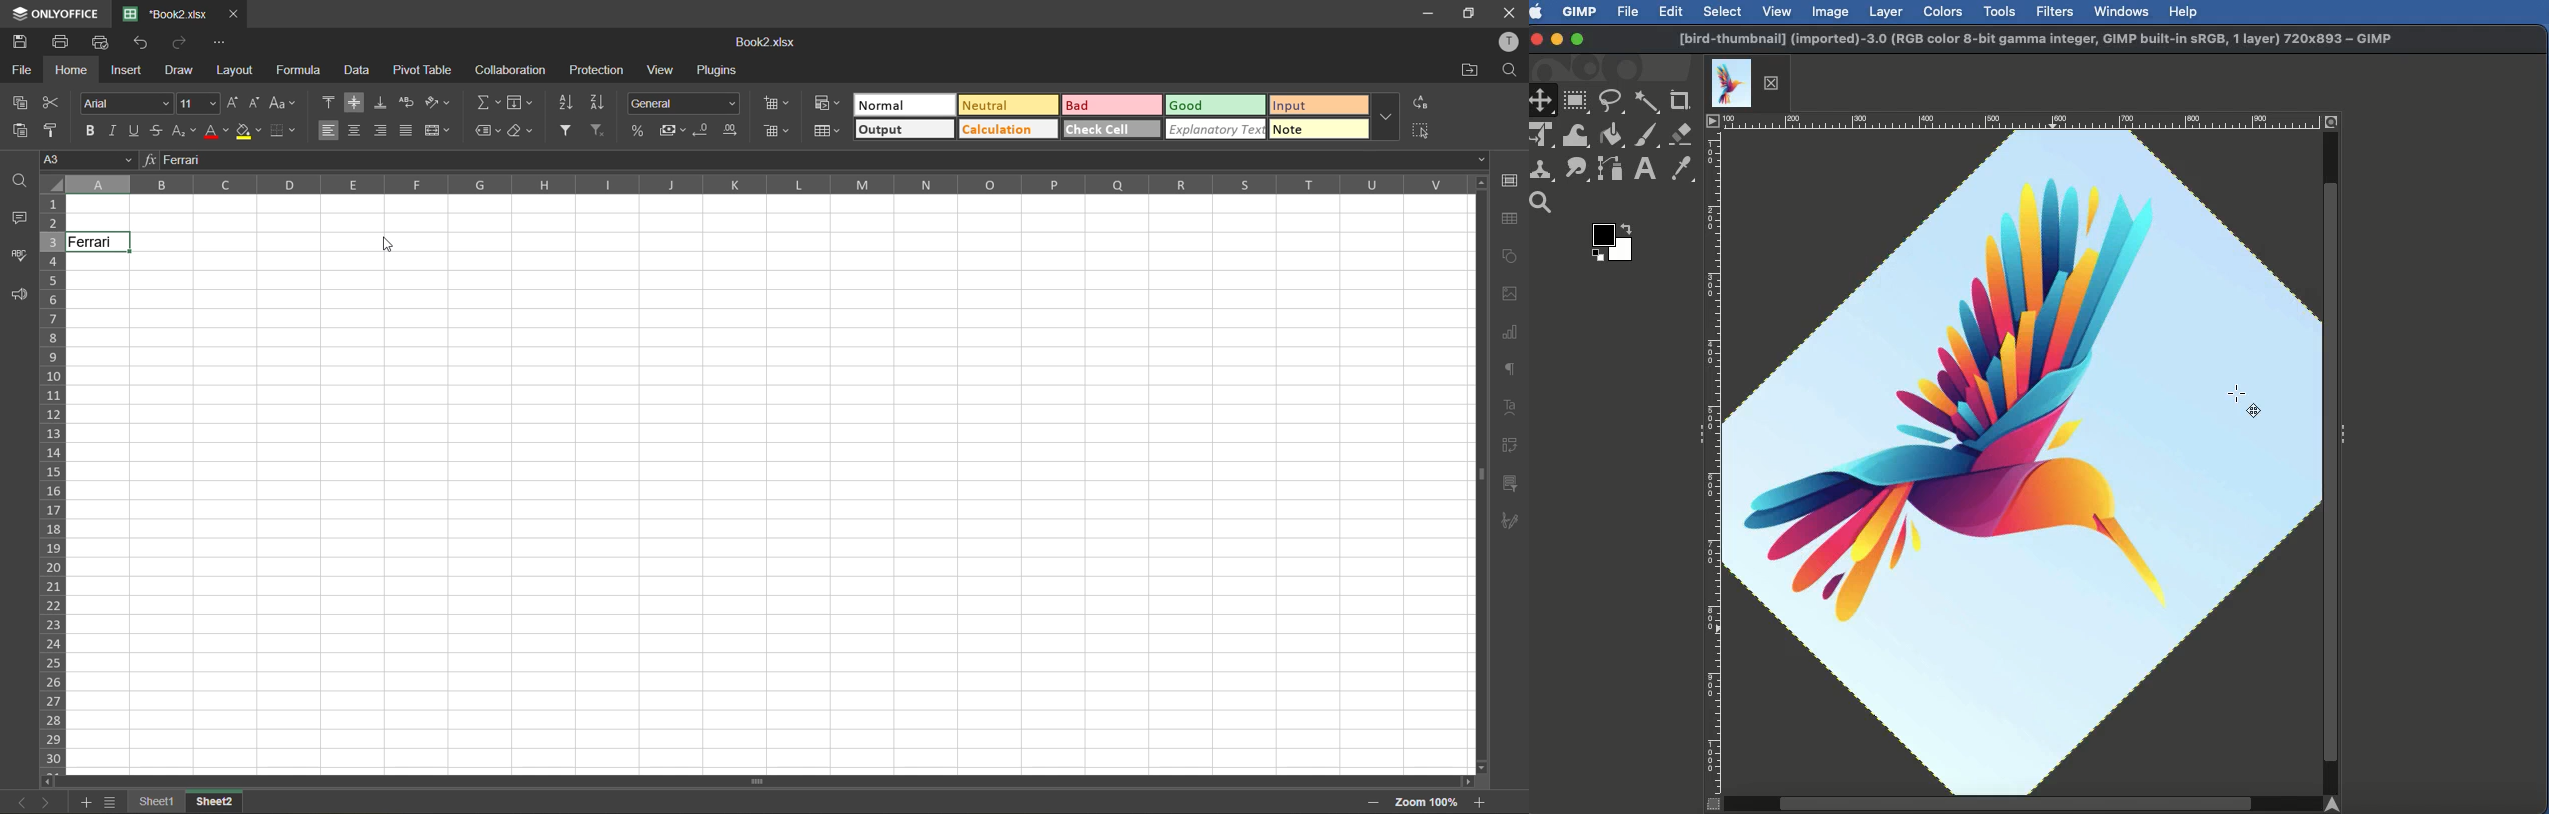  What do you see at coordinates (354, 104) in the screenshot?
I see `align middle` at bounding box center [354, 104].